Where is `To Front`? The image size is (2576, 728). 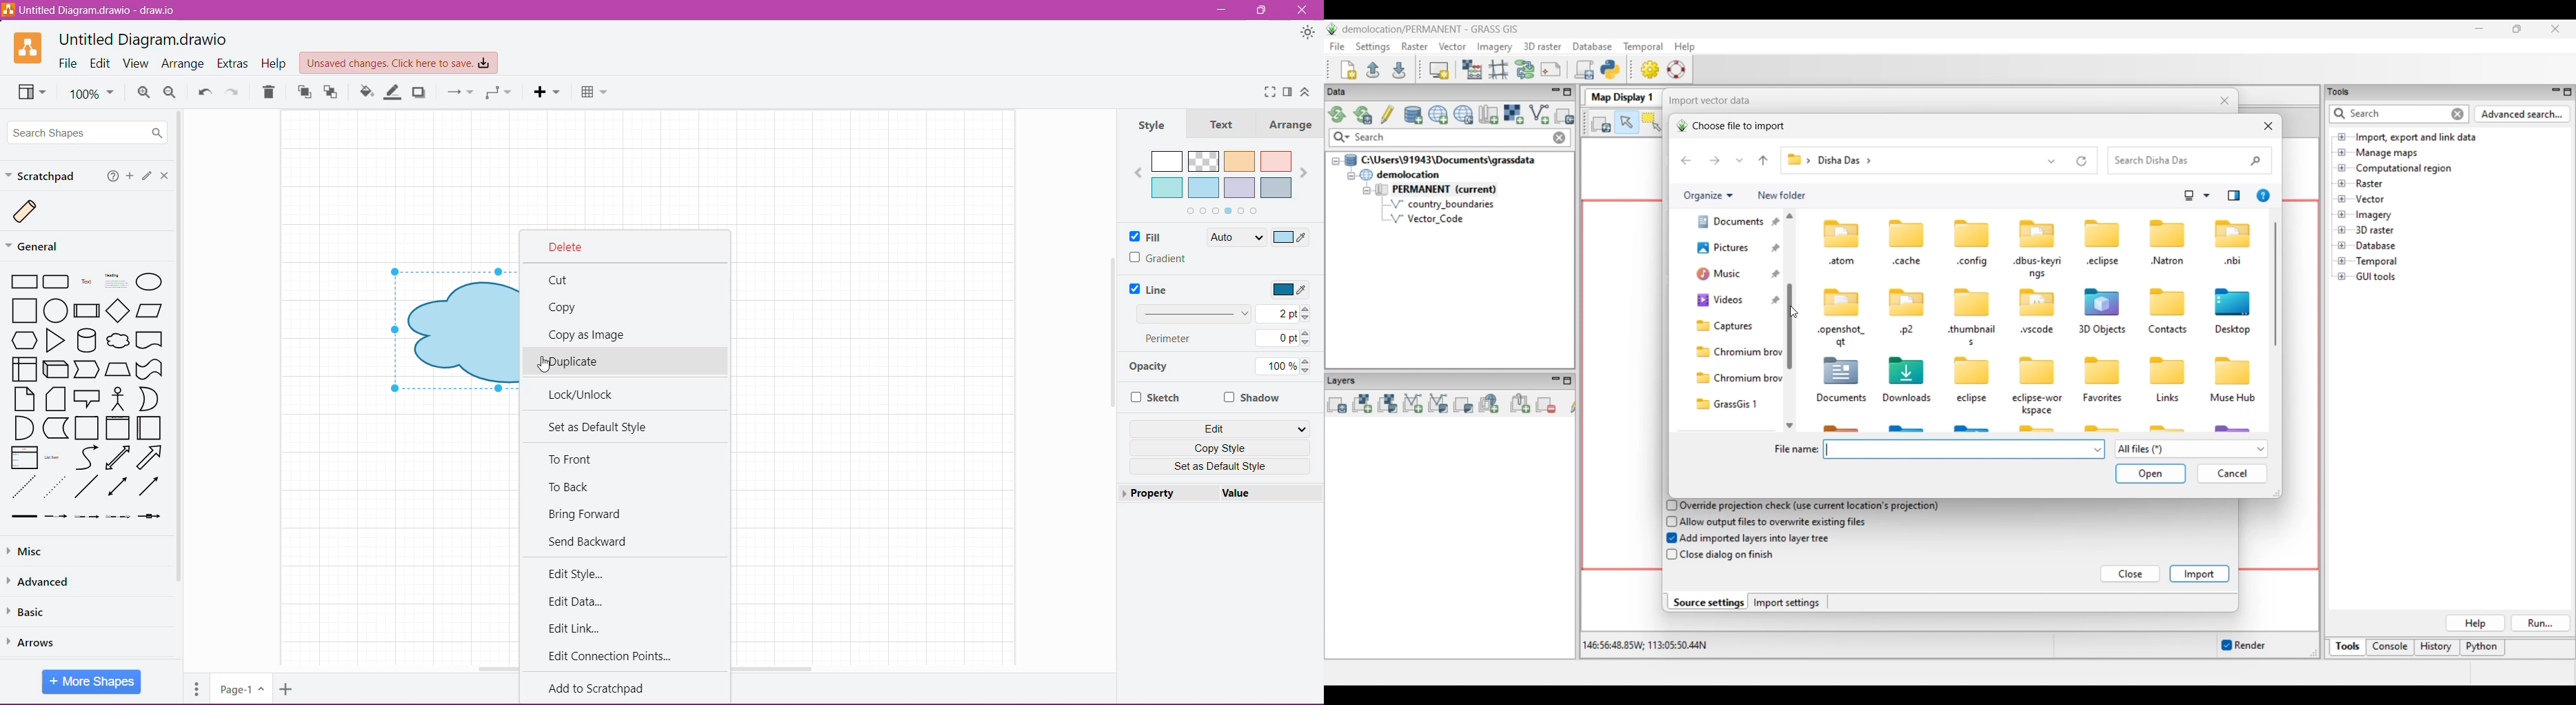 To Front is located at coordinates (575, 458).